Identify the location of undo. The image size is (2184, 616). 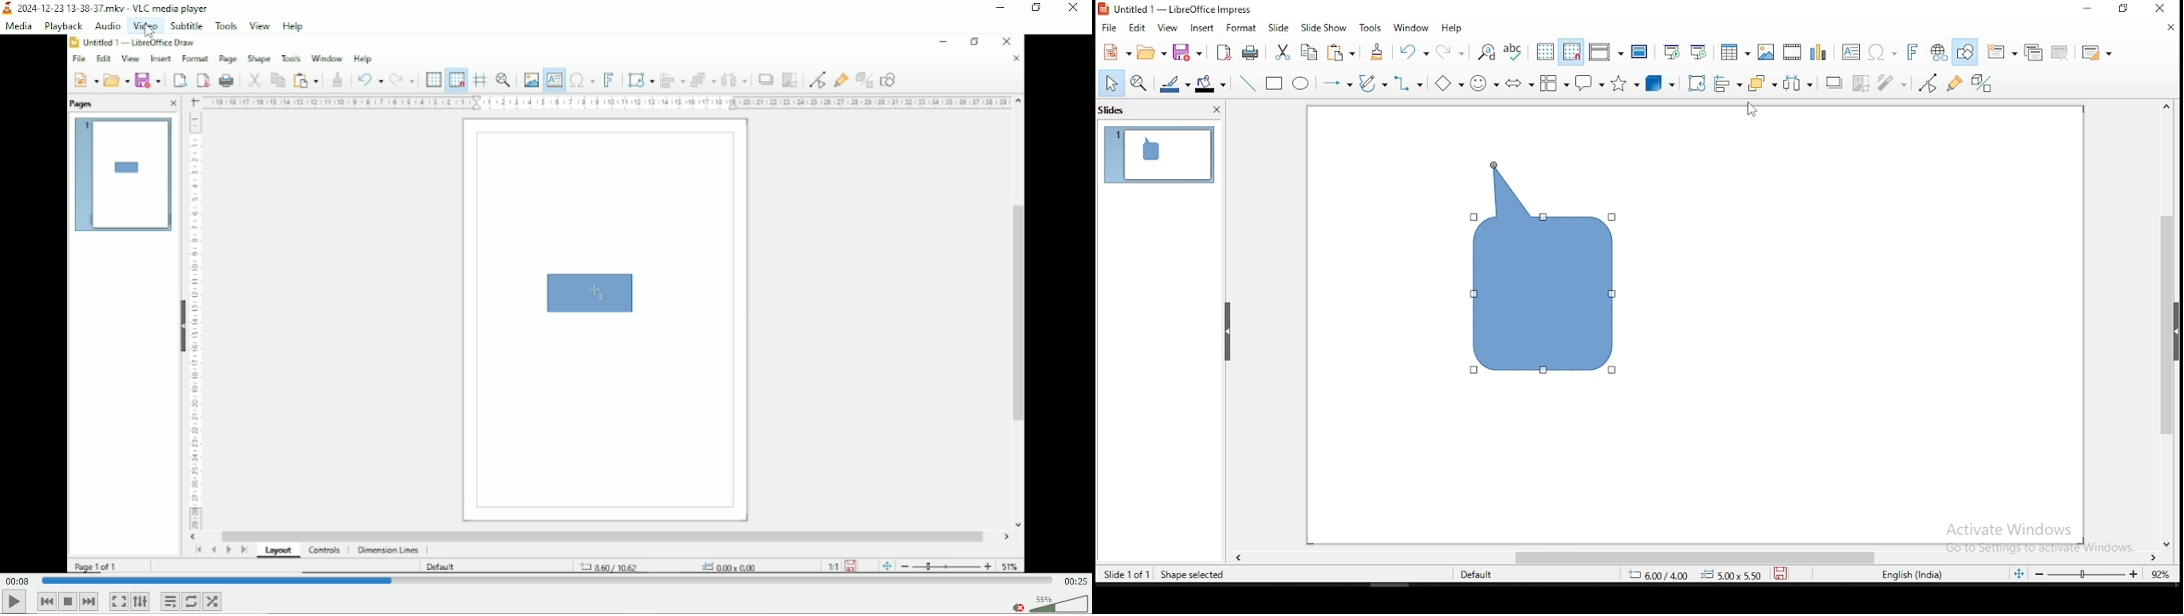
(1413, 52).